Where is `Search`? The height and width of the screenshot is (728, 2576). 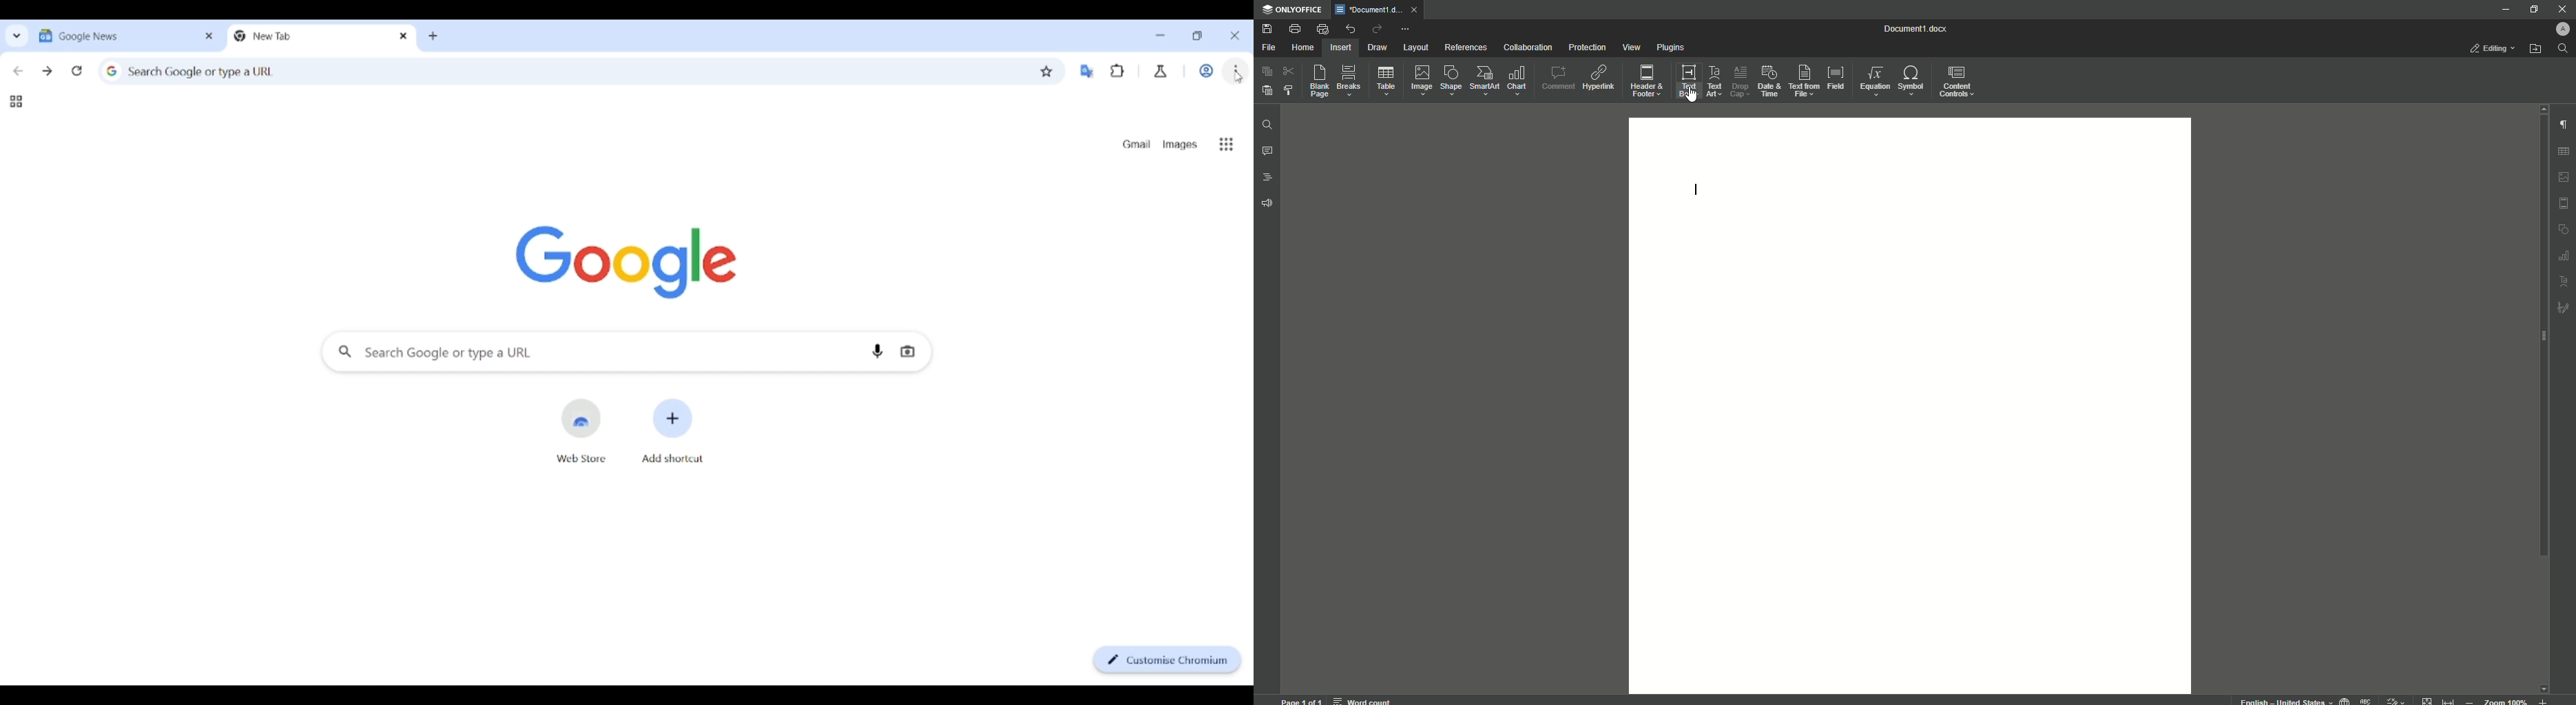 Search is located at coordinates (2563, 49).